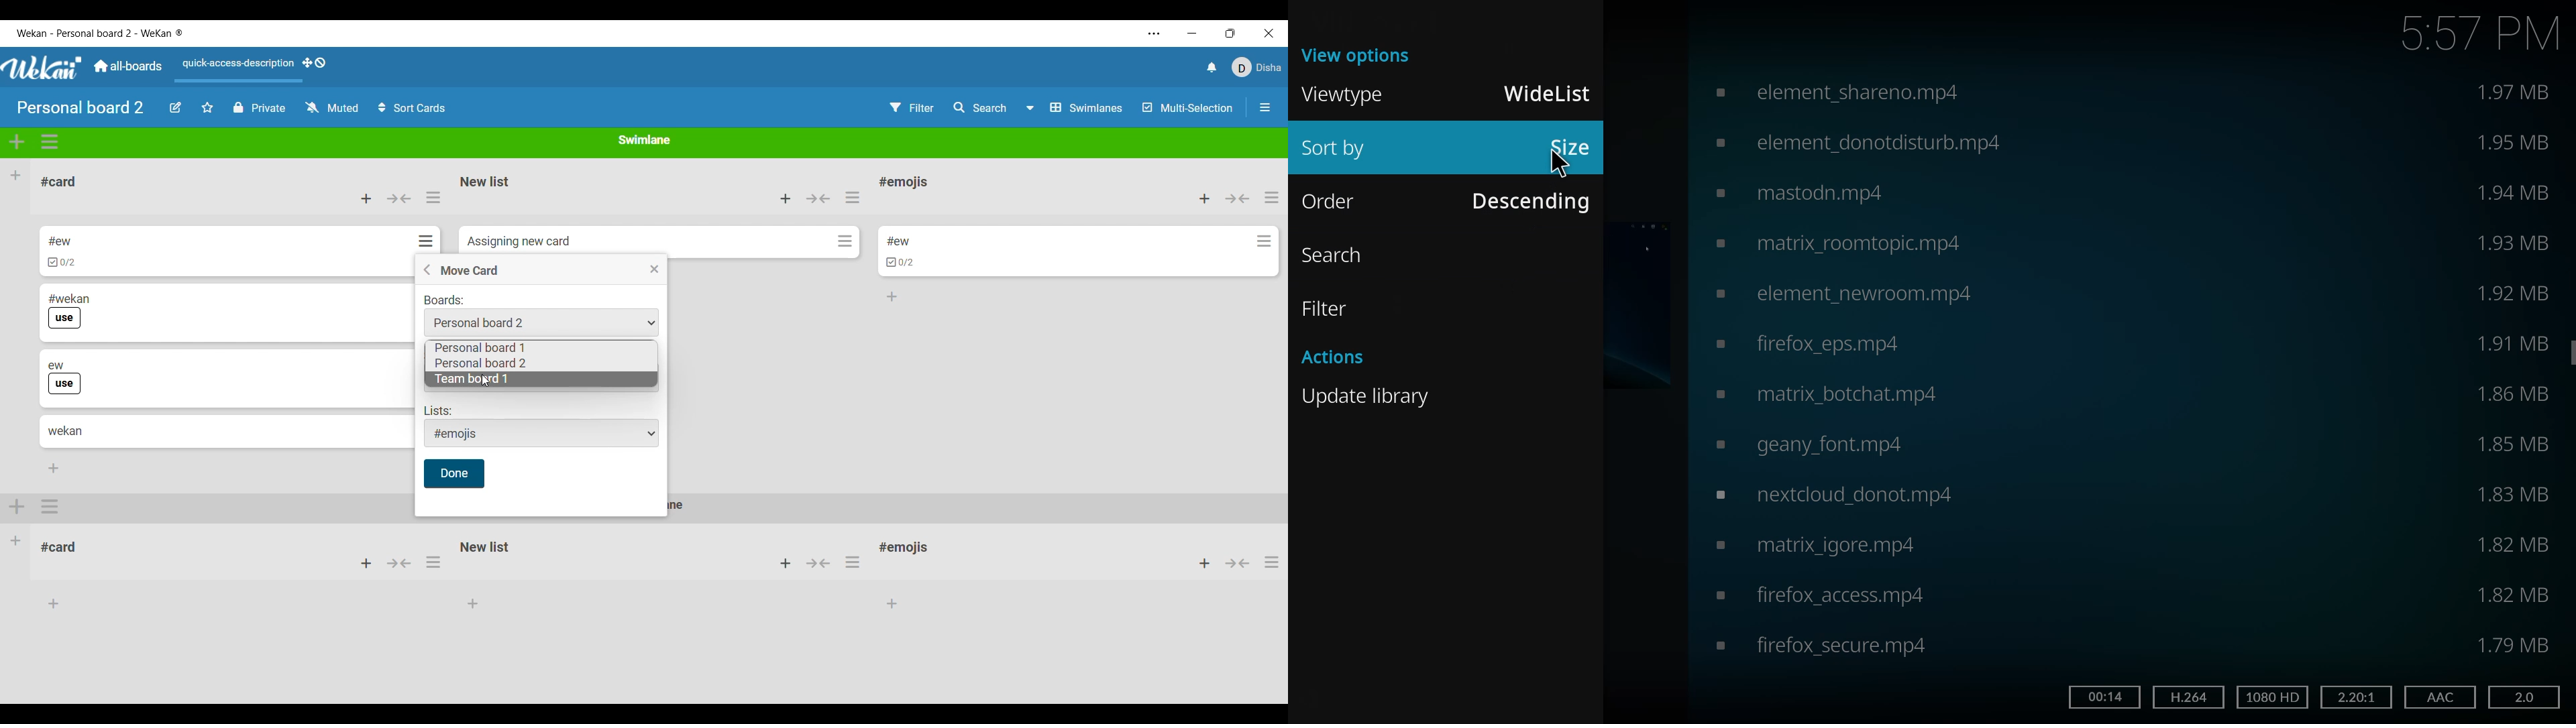 This screenshot has height=728, width=2576. I want to click on search, so click(1342, 254).